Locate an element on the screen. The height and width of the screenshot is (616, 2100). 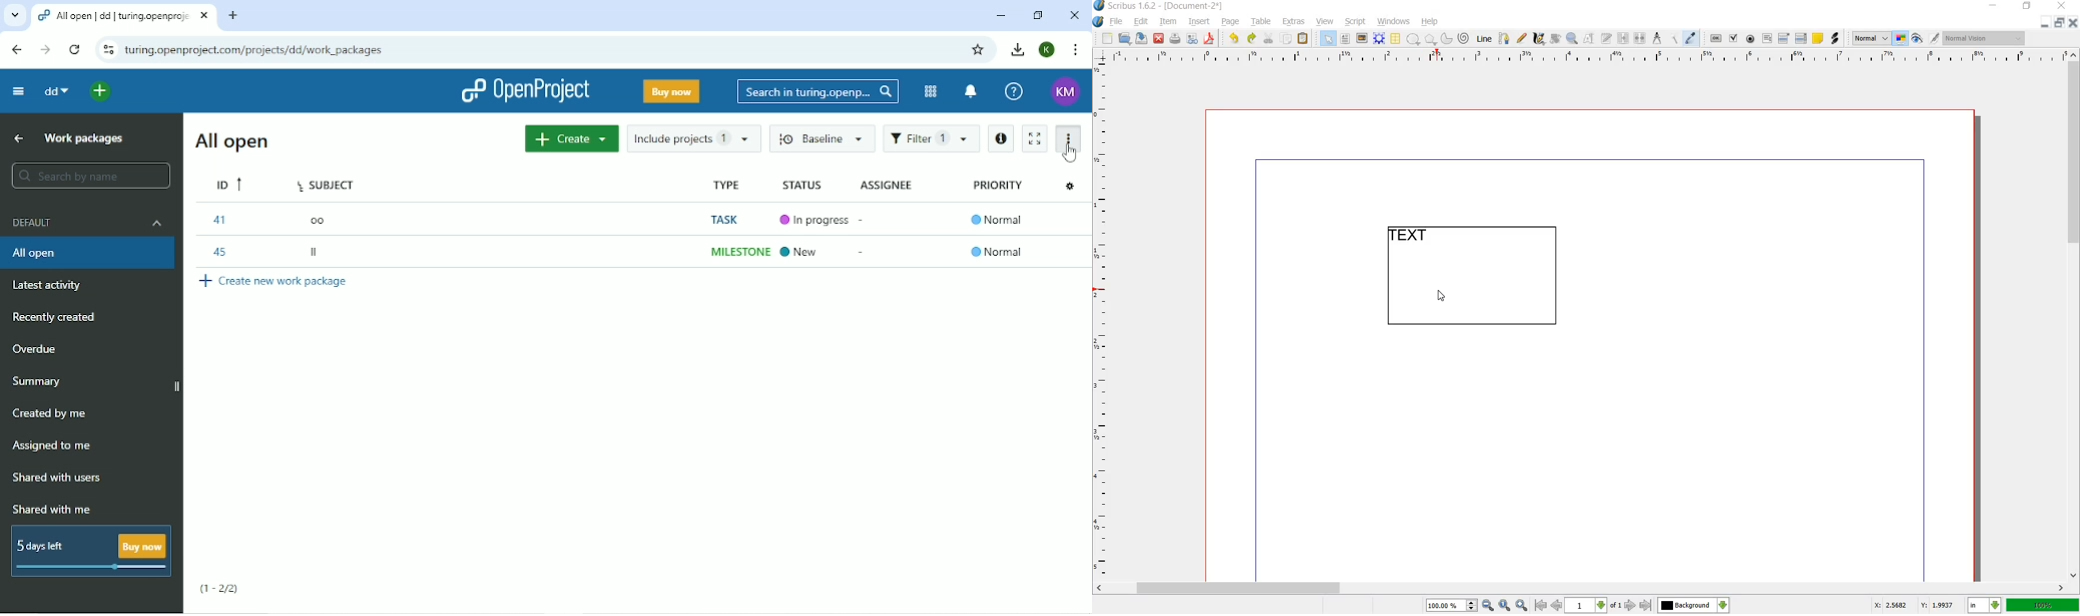
unlink text frame is located at coordinates (1641, 39).